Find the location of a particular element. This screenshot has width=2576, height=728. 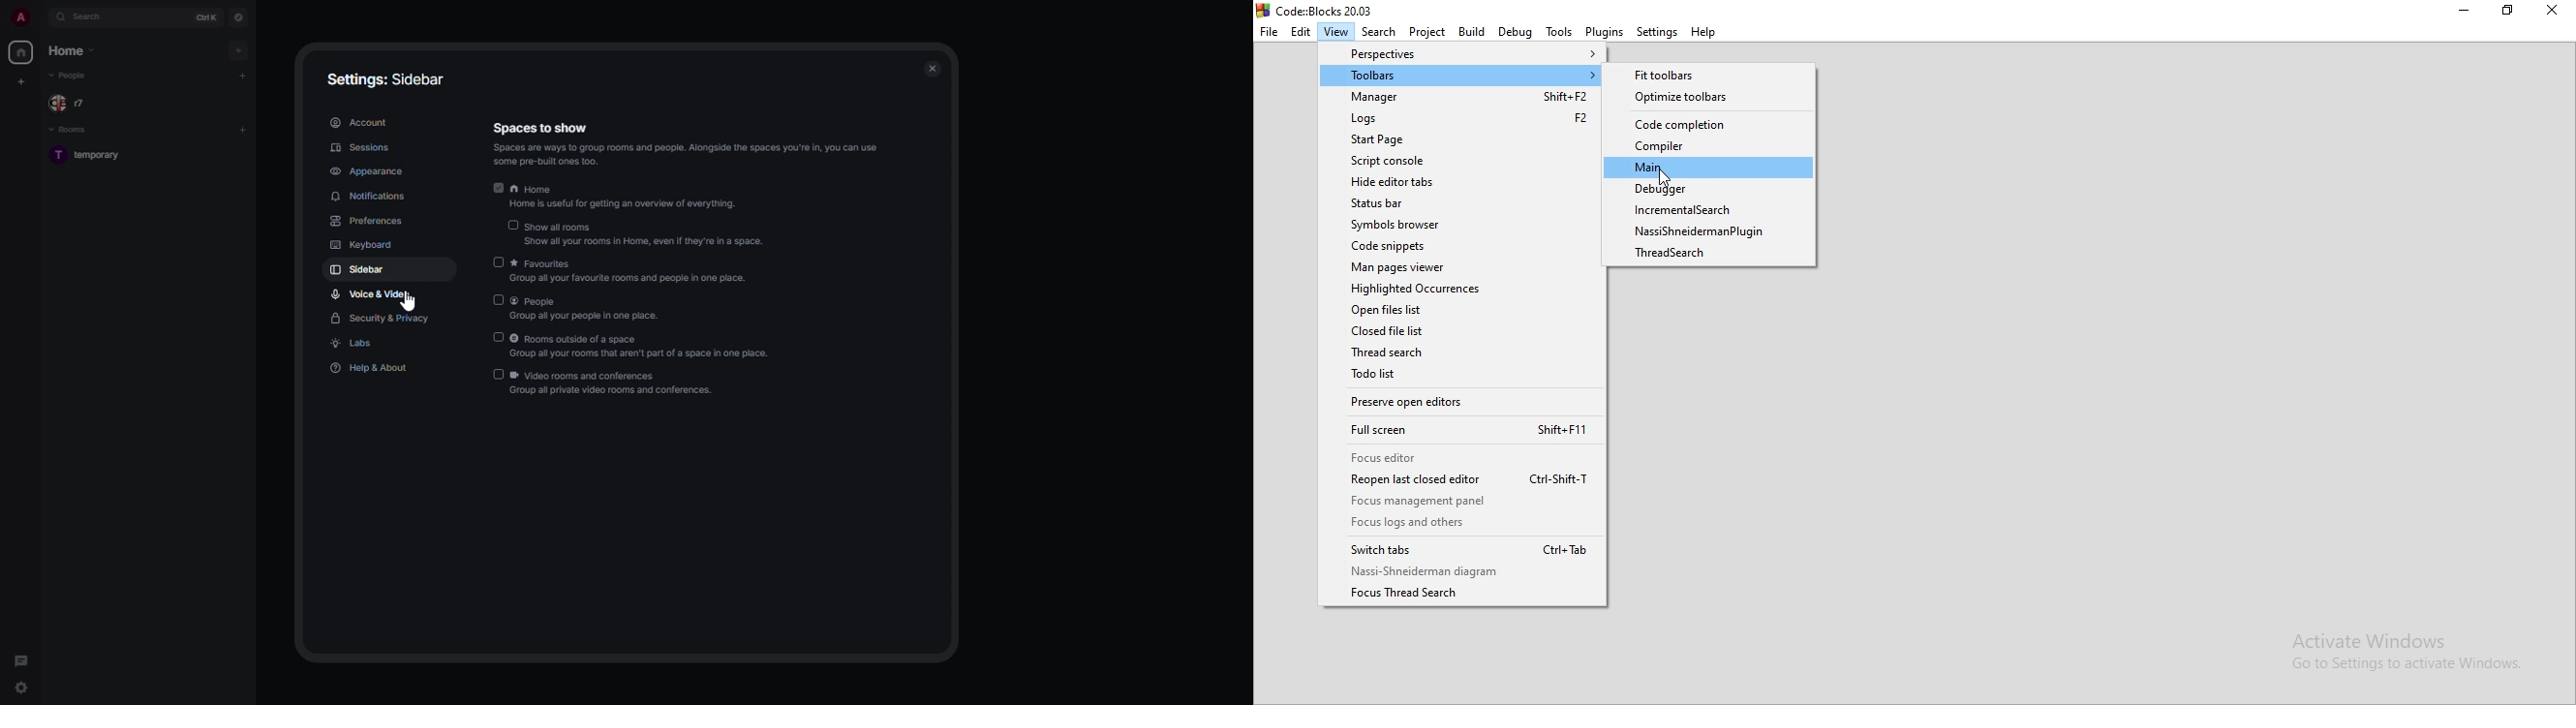

Fittoolbars is located at coordinates (1713, 76).